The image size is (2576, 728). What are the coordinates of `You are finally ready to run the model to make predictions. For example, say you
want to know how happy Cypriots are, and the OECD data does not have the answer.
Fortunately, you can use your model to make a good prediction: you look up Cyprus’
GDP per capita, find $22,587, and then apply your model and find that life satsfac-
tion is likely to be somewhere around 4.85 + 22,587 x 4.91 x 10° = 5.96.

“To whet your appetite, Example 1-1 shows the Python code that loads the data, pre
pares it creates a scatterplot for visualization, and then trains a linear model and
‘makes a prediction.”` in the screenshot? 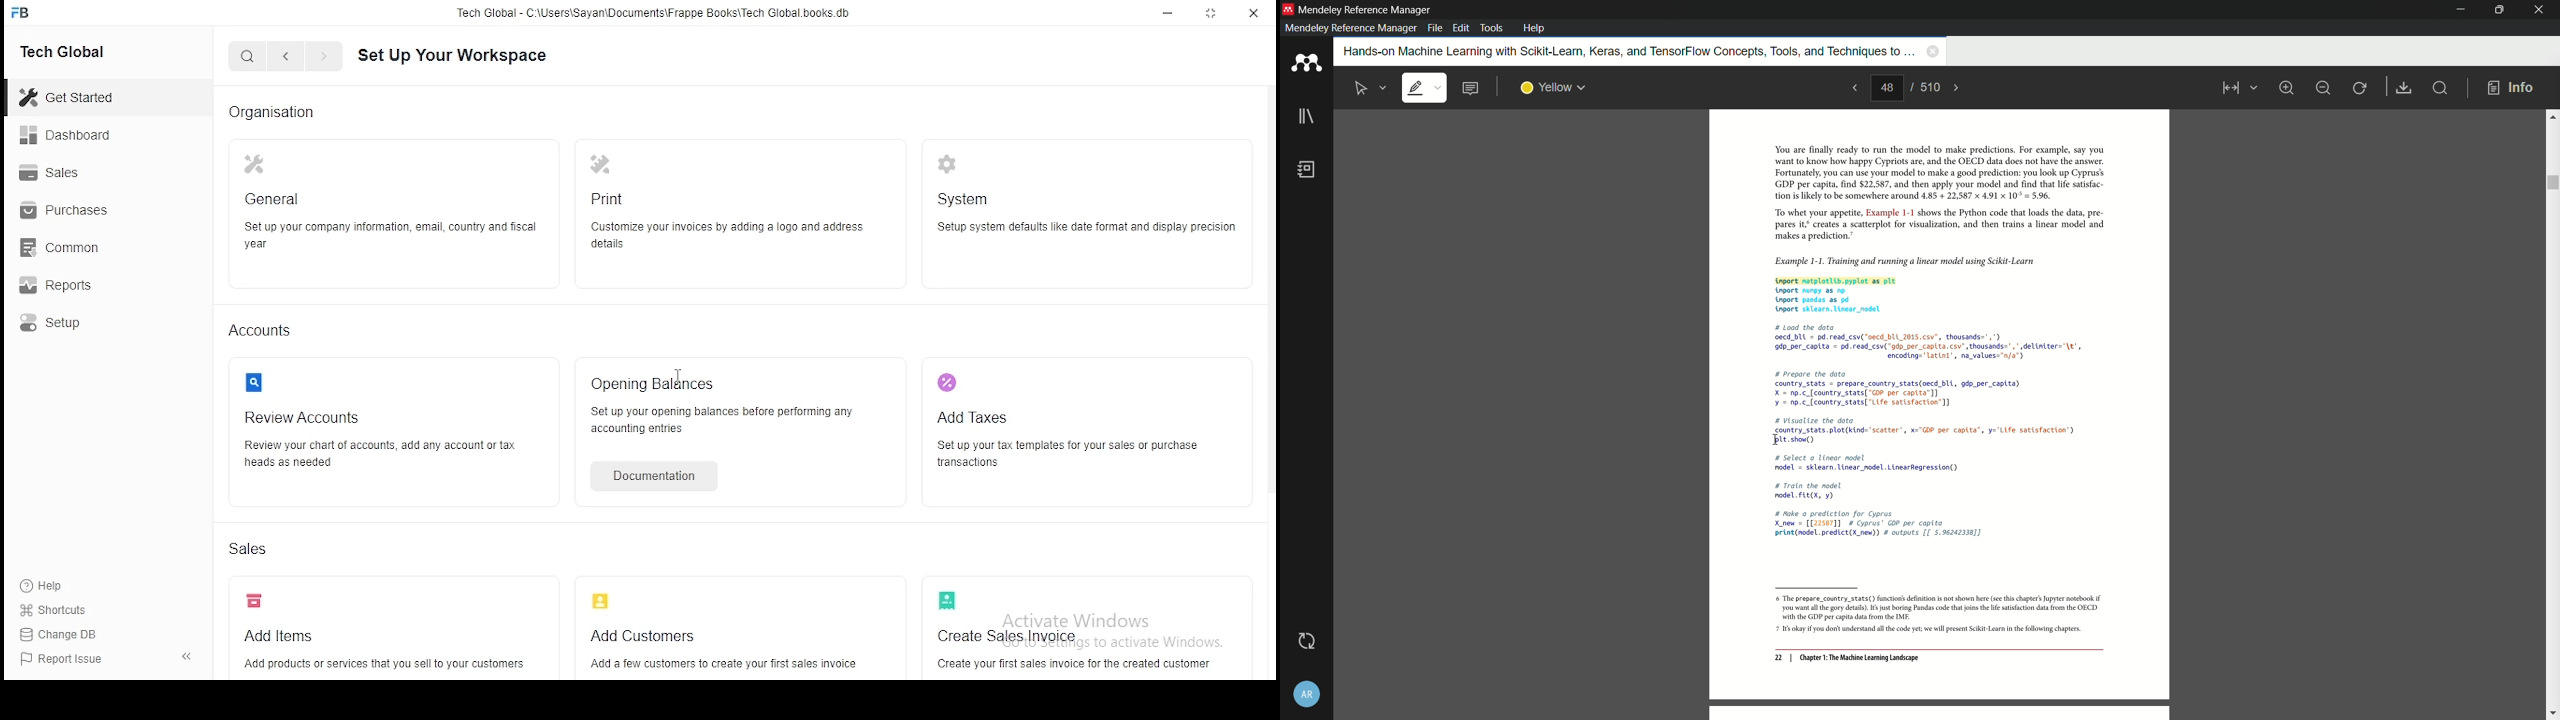 It's located at (1931, 193).